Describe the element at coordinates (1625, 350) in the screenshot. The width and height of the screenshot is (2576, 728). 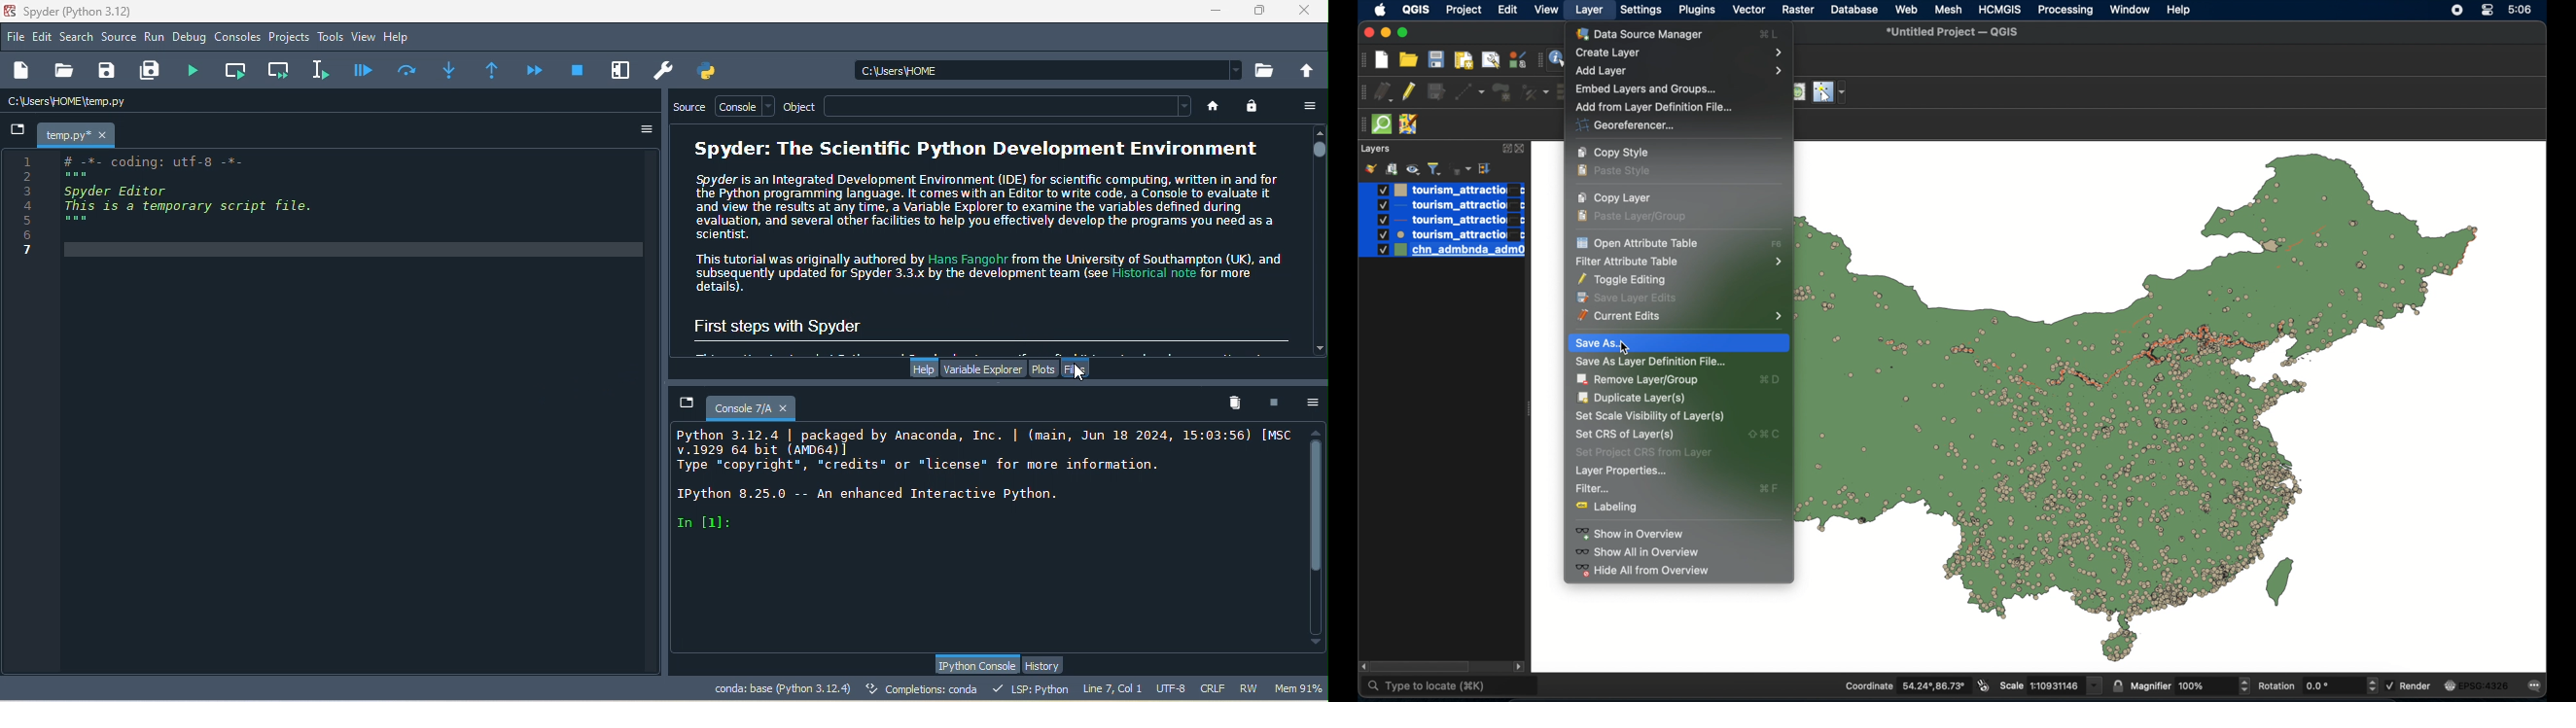
I see `cursor` at that location.